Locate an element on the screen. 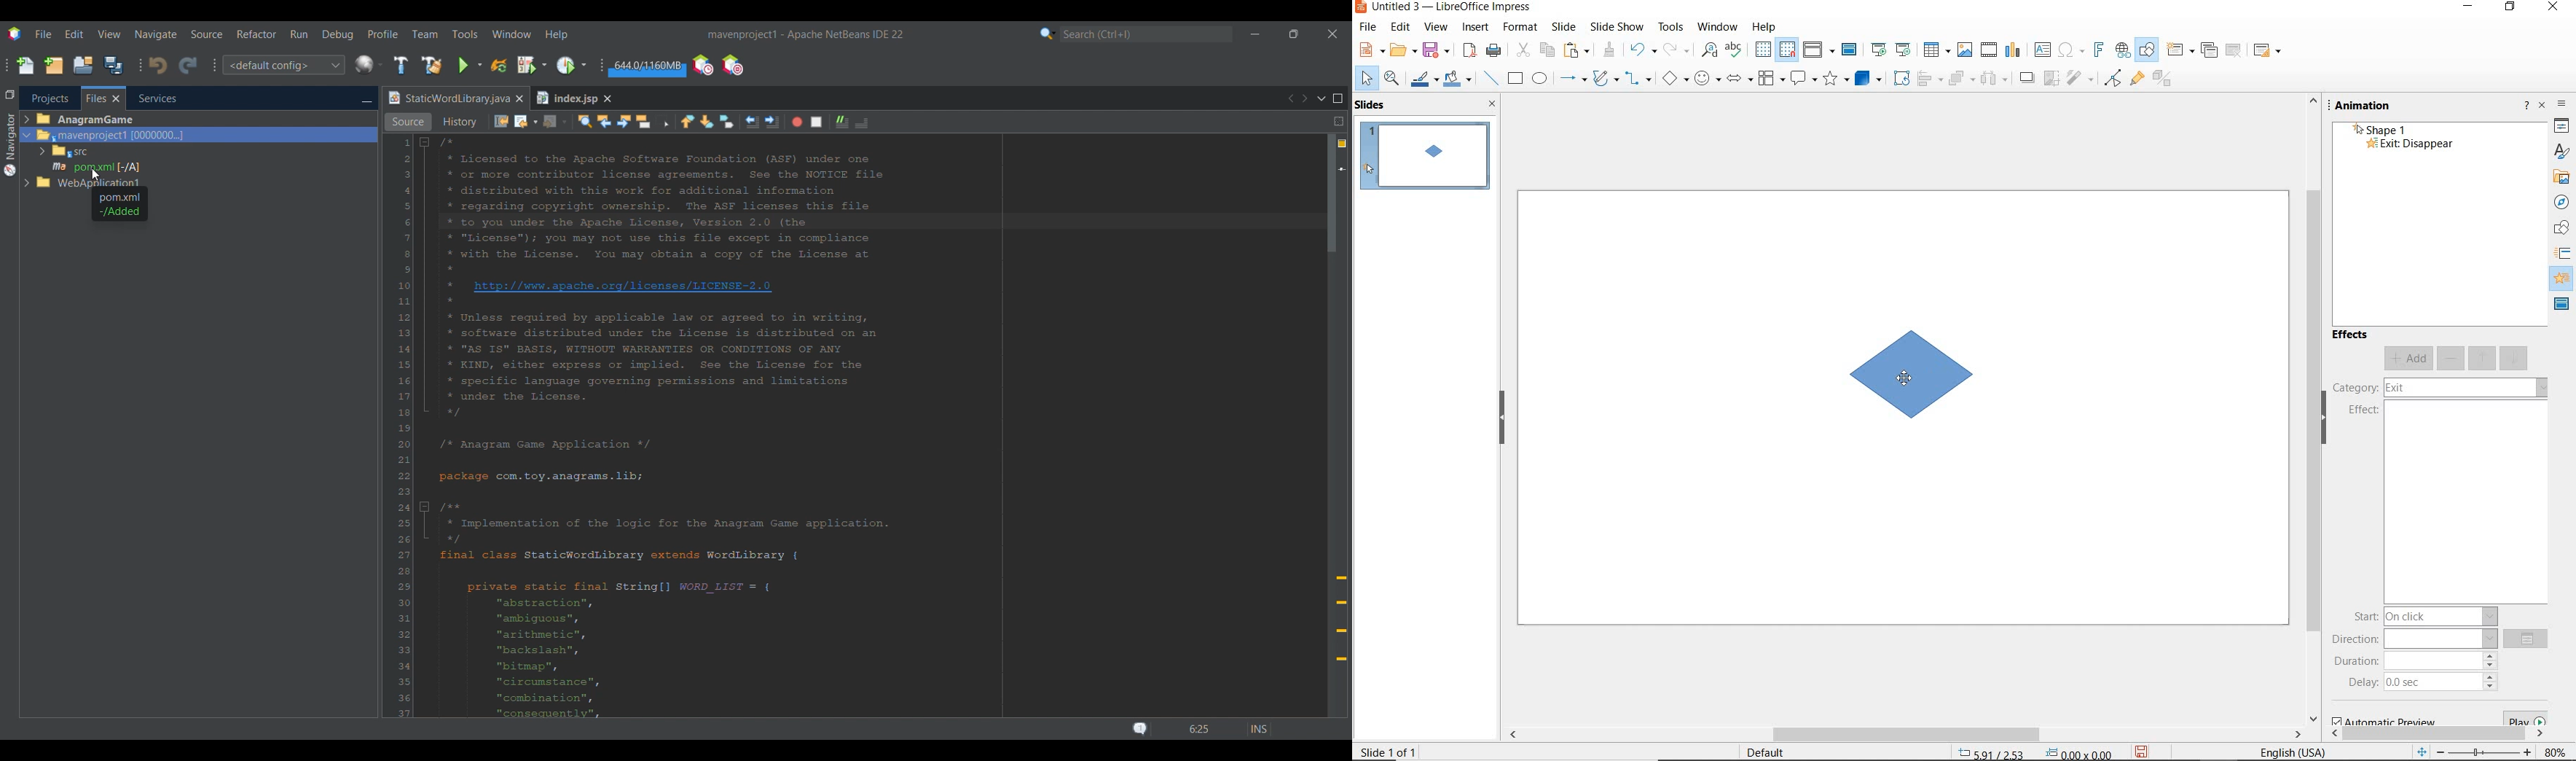 This screenshot has width=2576, height=784. flowchart is located at coordinates (1772, 78).